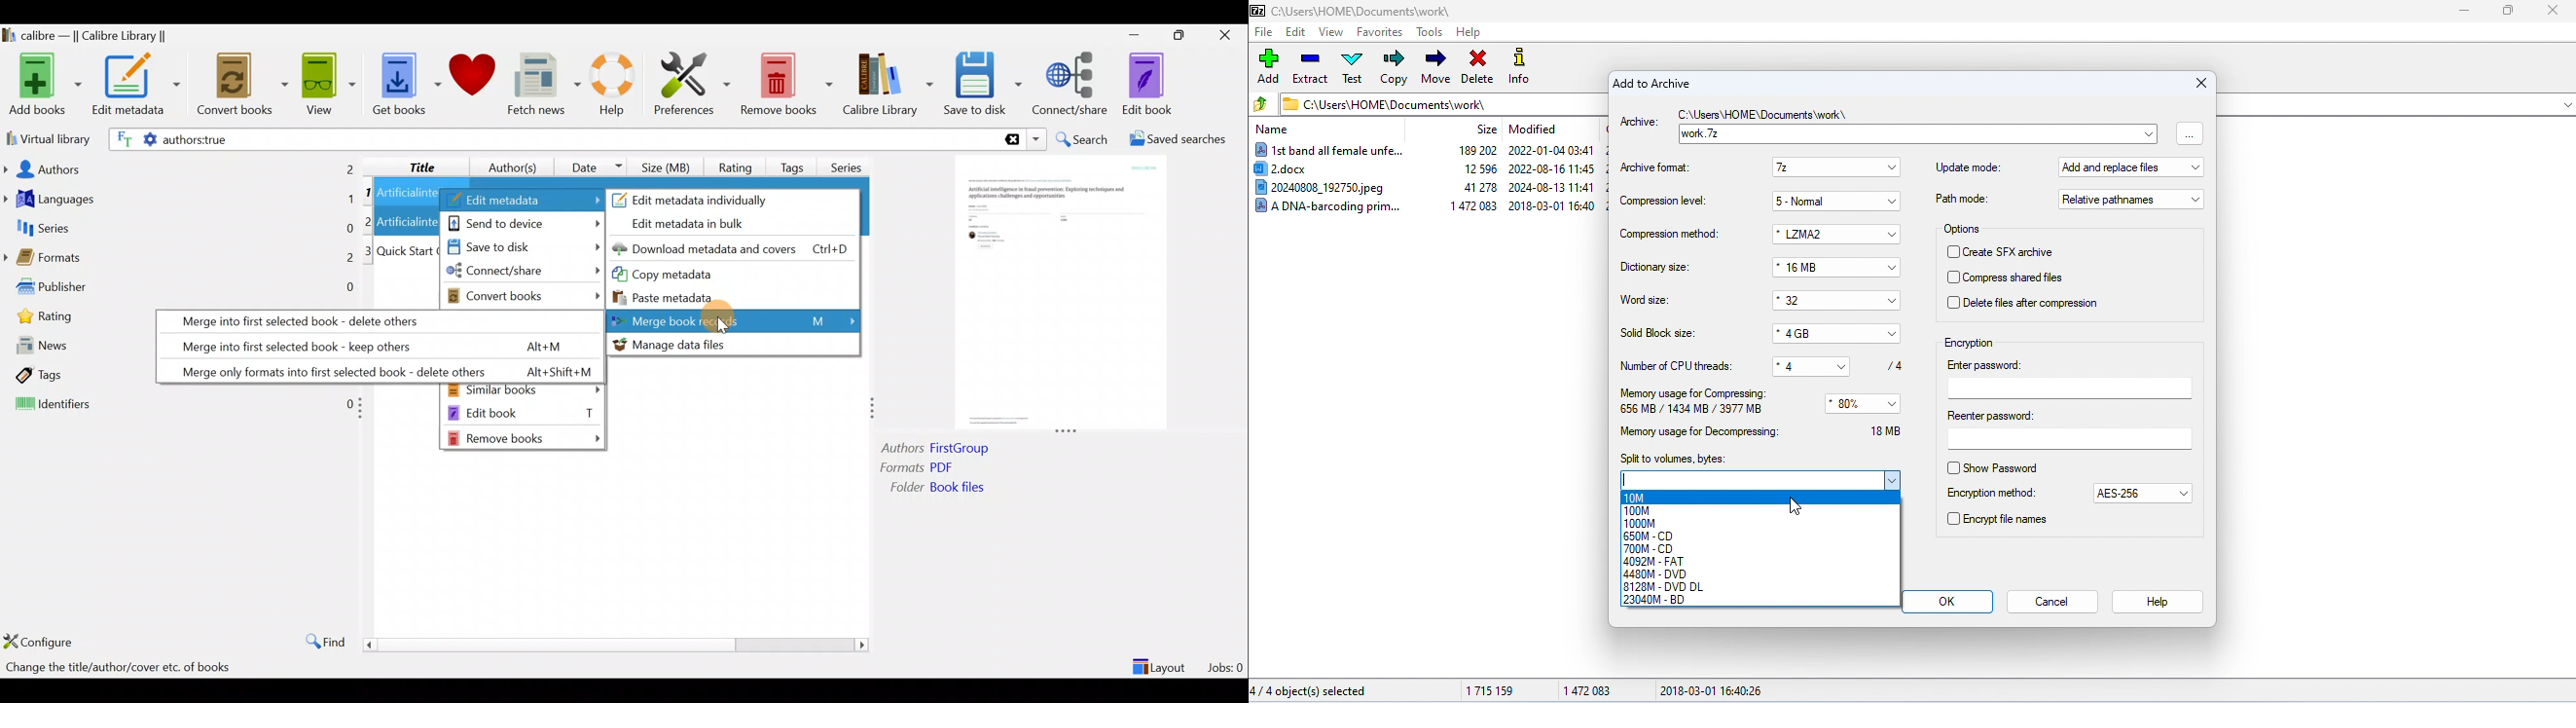  What do you see at coordinates (1161, 661) in the screenshot?
I see `Layout` at bounding box center [1161, 661].